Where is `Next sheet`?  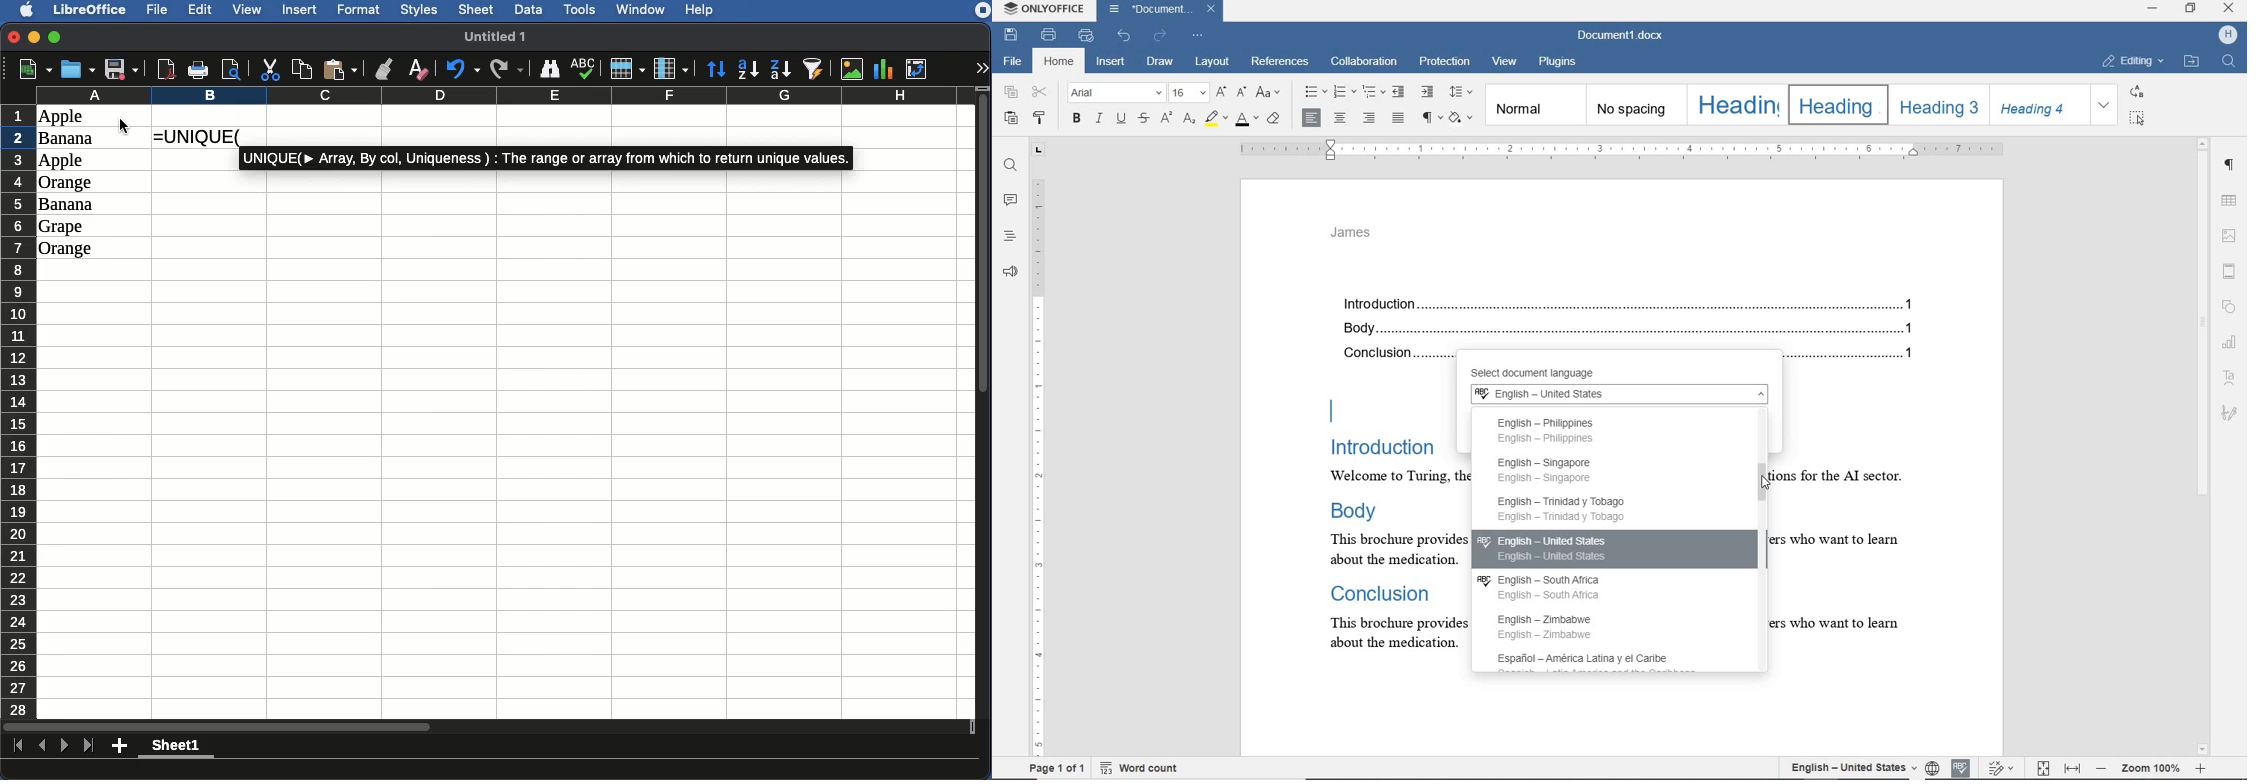 Next sheet is located at coordinates (65, 748).